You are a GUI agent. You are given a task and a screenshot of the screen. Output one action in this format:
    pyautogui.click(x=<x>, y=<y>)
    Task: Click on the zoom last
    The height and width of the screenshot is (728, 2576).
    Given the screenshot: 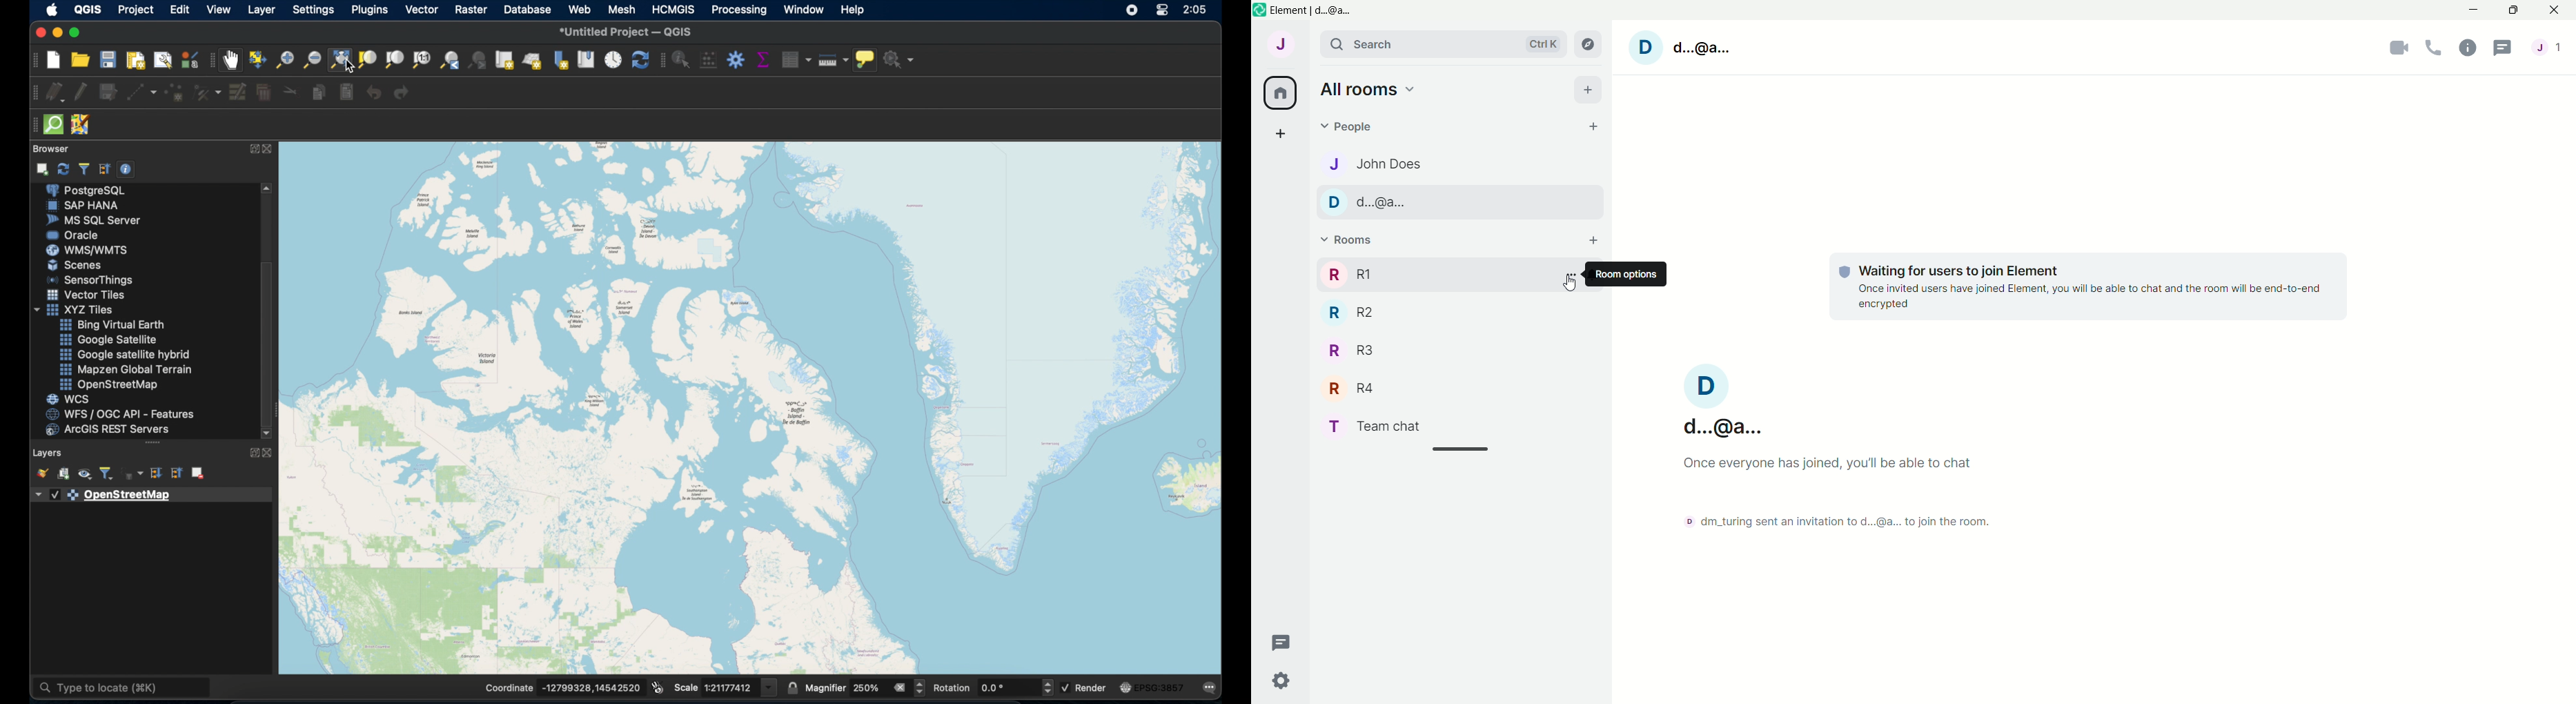 What is the action you would take?
    pyautogui.click(x=452, y=61)
    